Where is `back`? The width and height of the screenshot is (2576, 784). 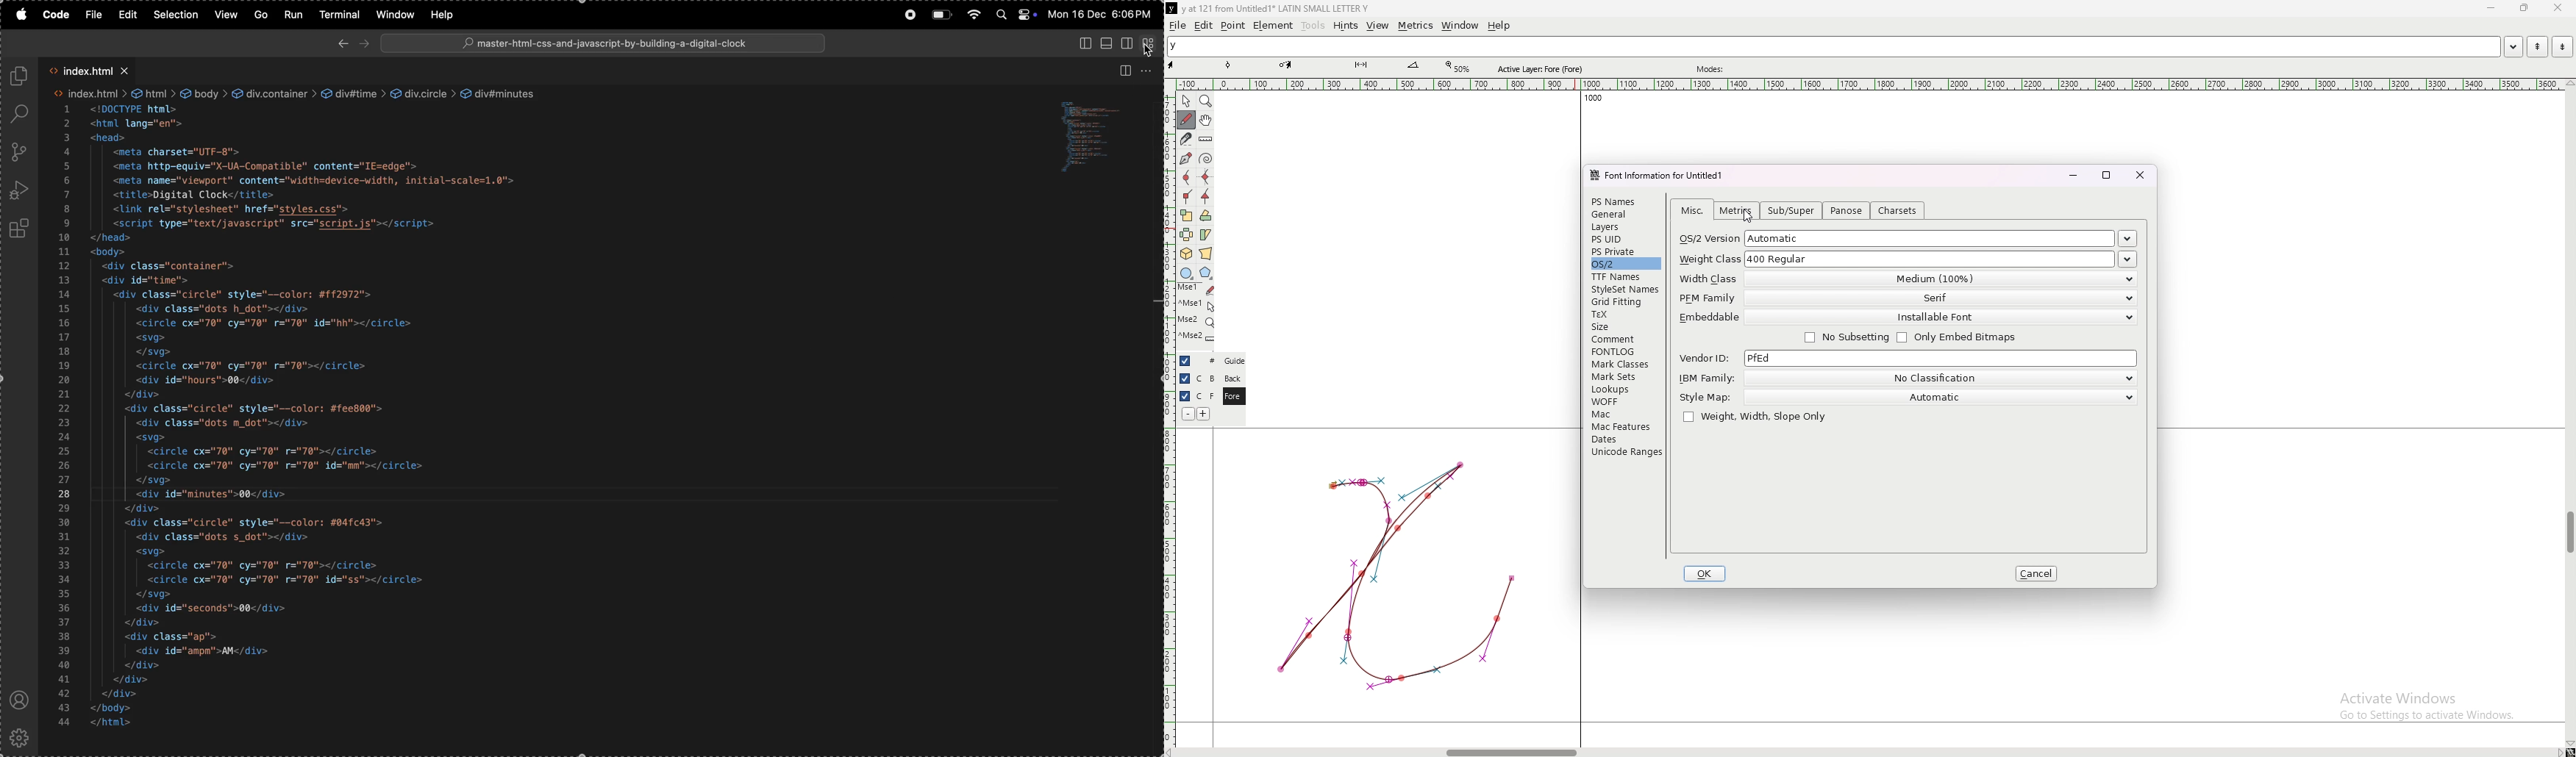 back is located at coordinates (1232, 378).